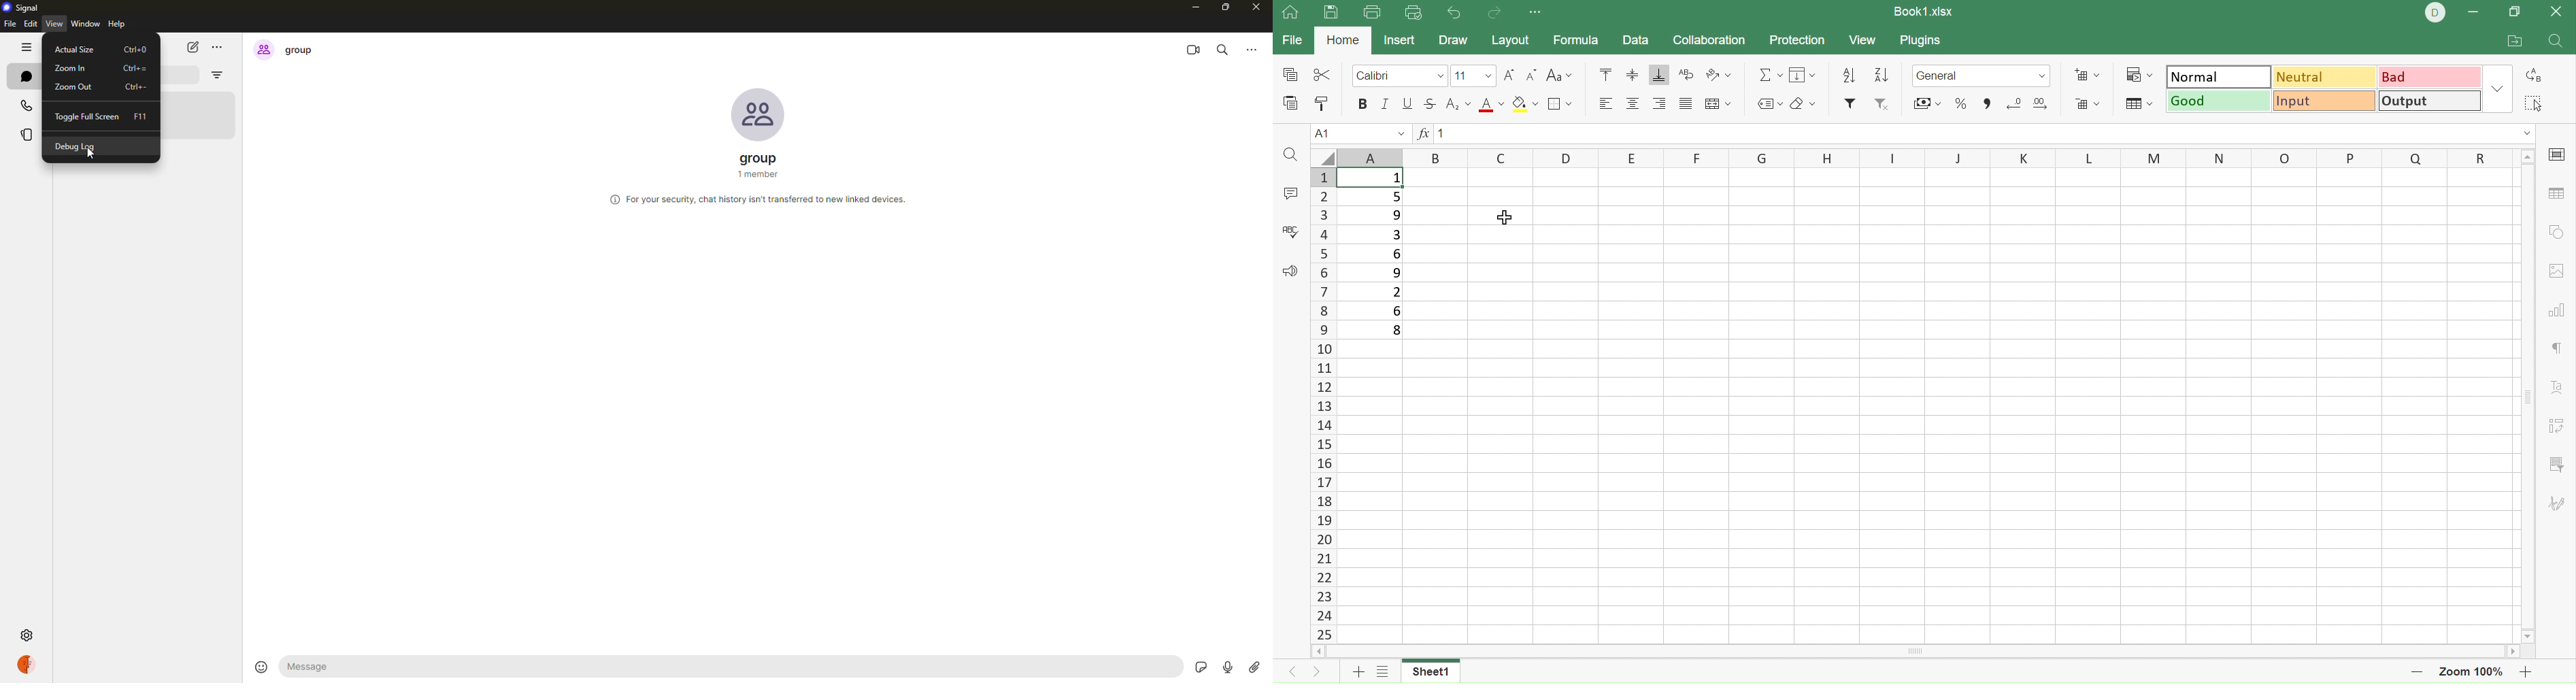 The image size is (2576, 700). I want to click on Draw, so click(1452, 40).